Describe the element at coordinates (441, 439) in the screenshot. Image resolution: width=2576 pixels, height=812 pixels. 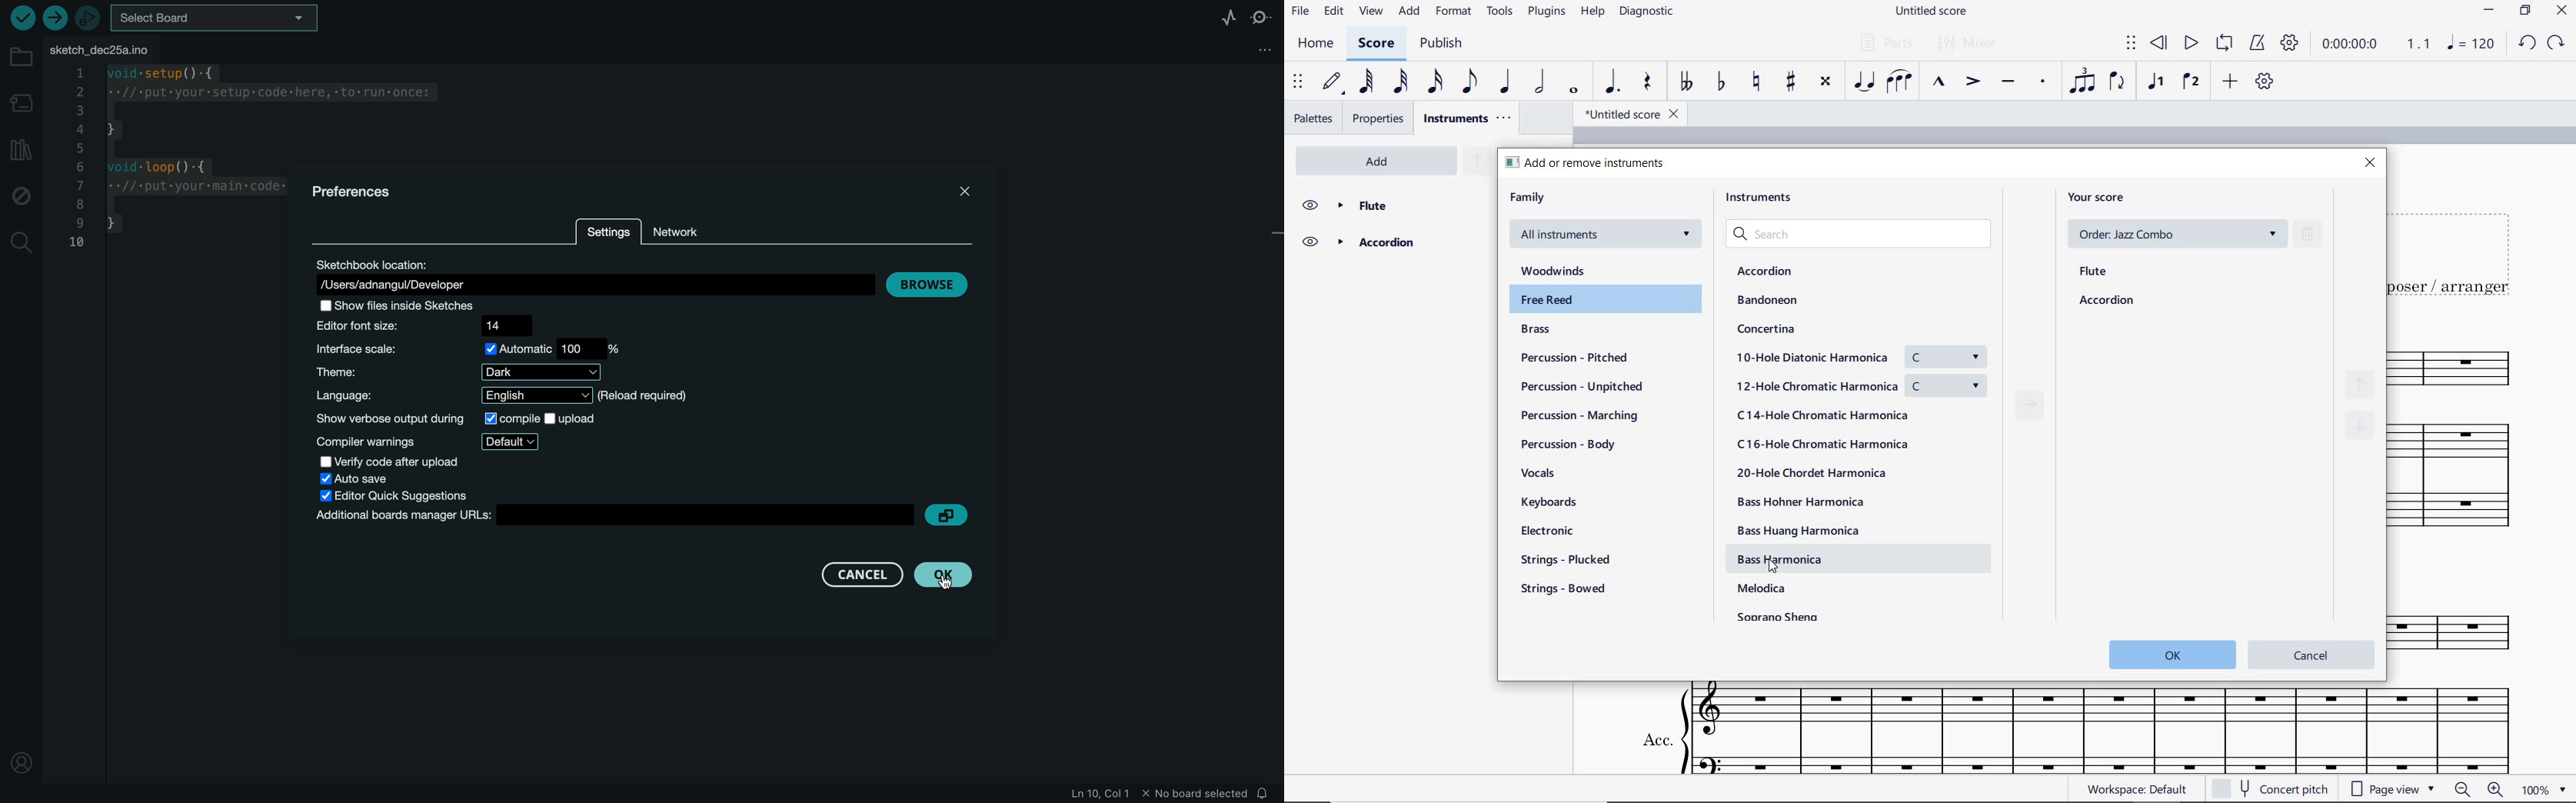
I see `compiler` at that location.